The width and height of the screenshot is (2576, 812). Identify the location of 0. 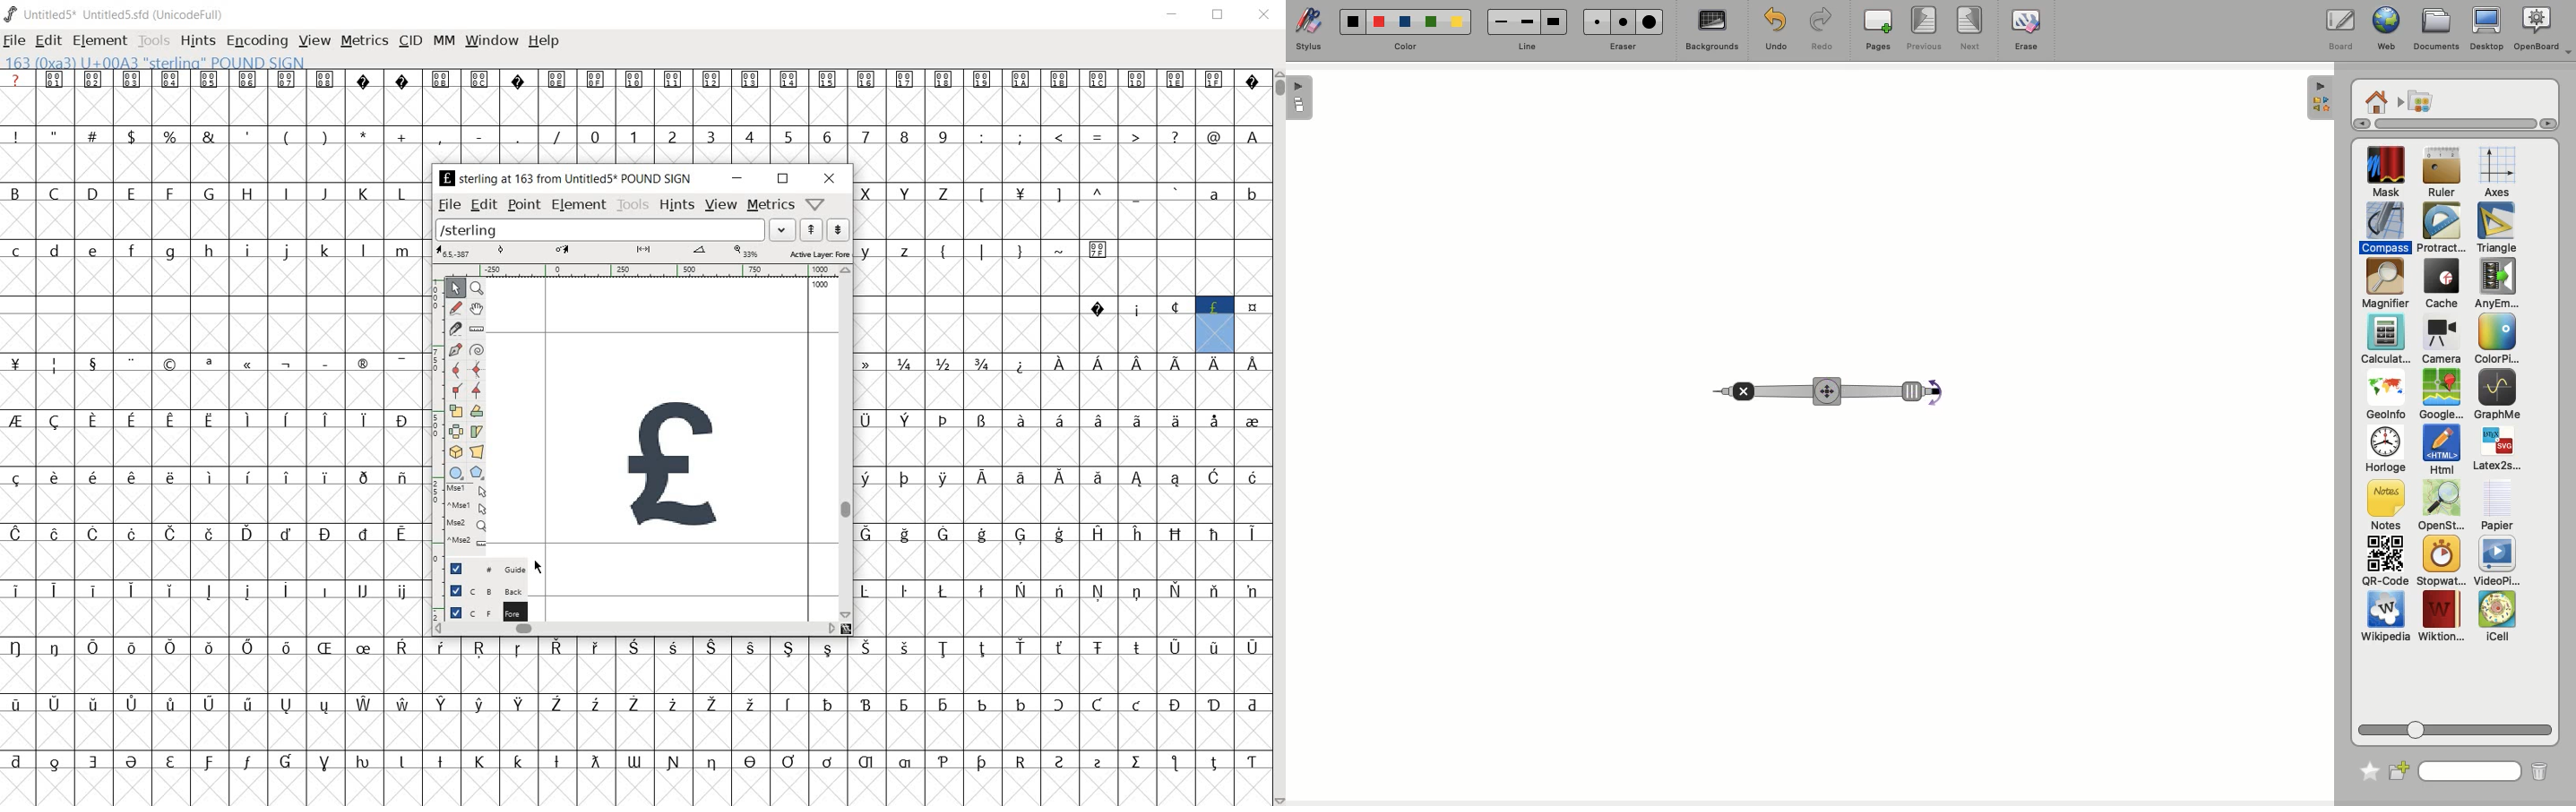
(593, 136).